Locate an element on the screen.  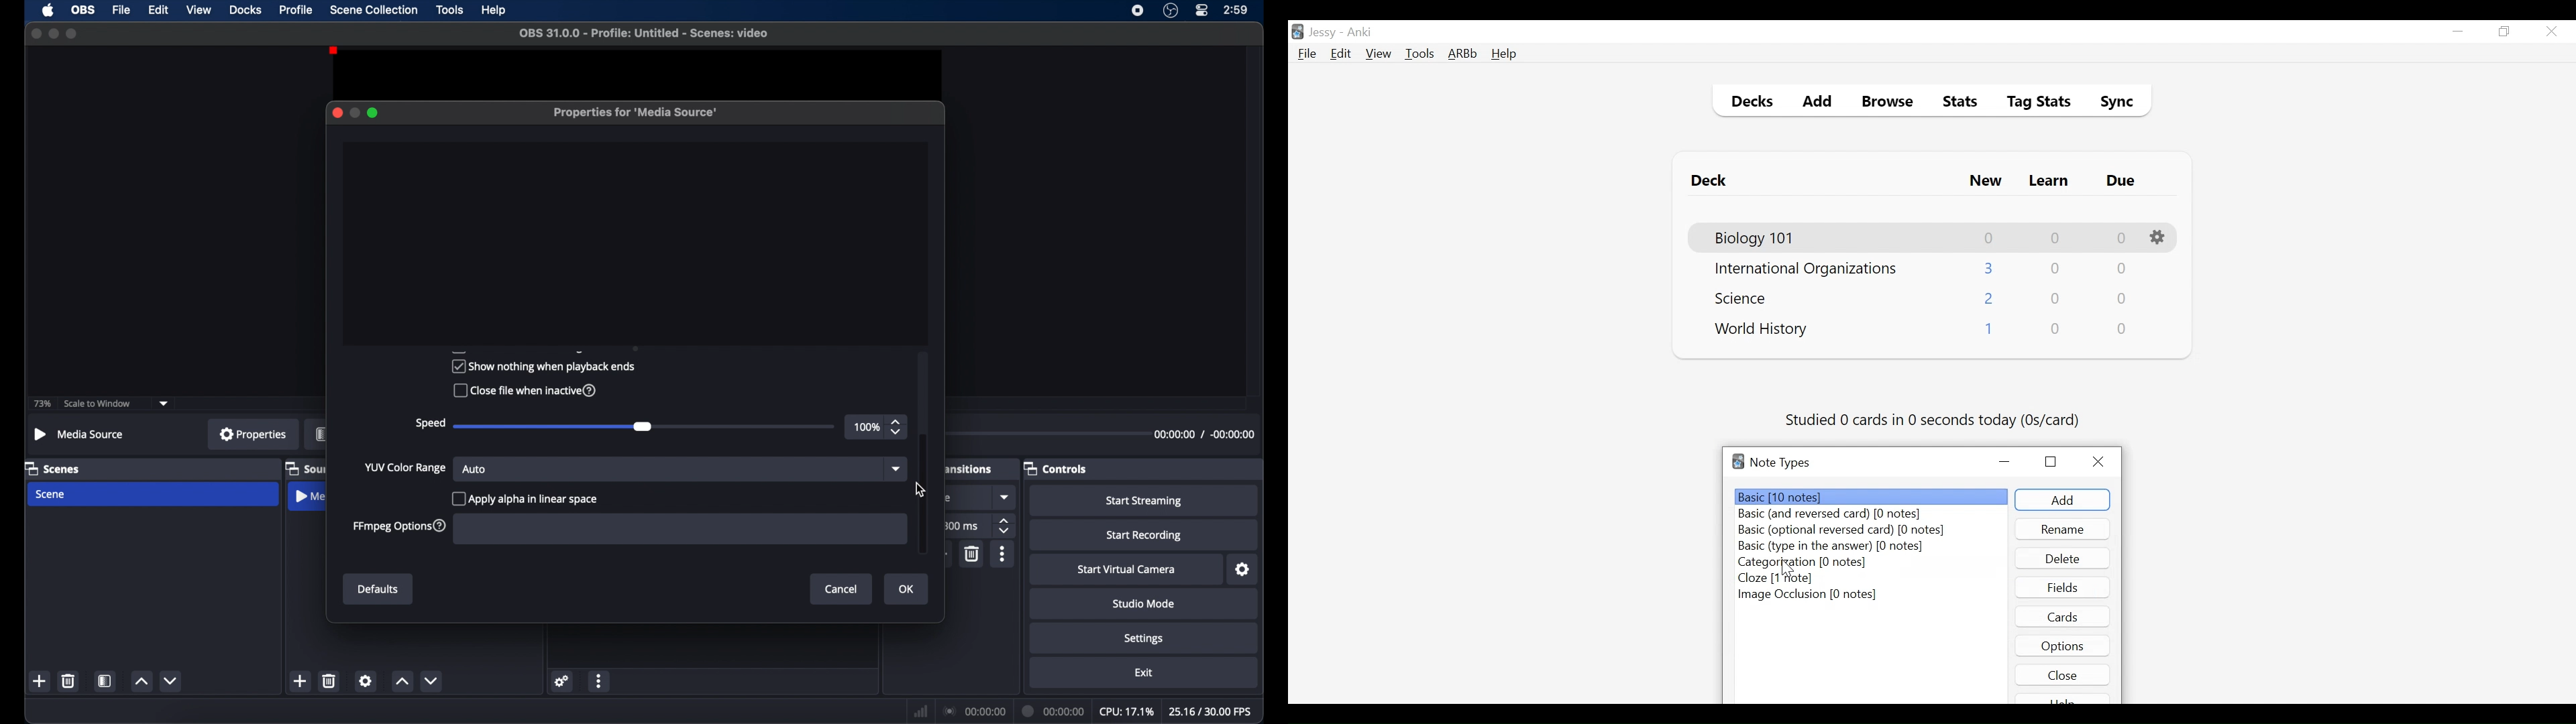
Anki Desktop icon is located at coordinates (1297, 32).